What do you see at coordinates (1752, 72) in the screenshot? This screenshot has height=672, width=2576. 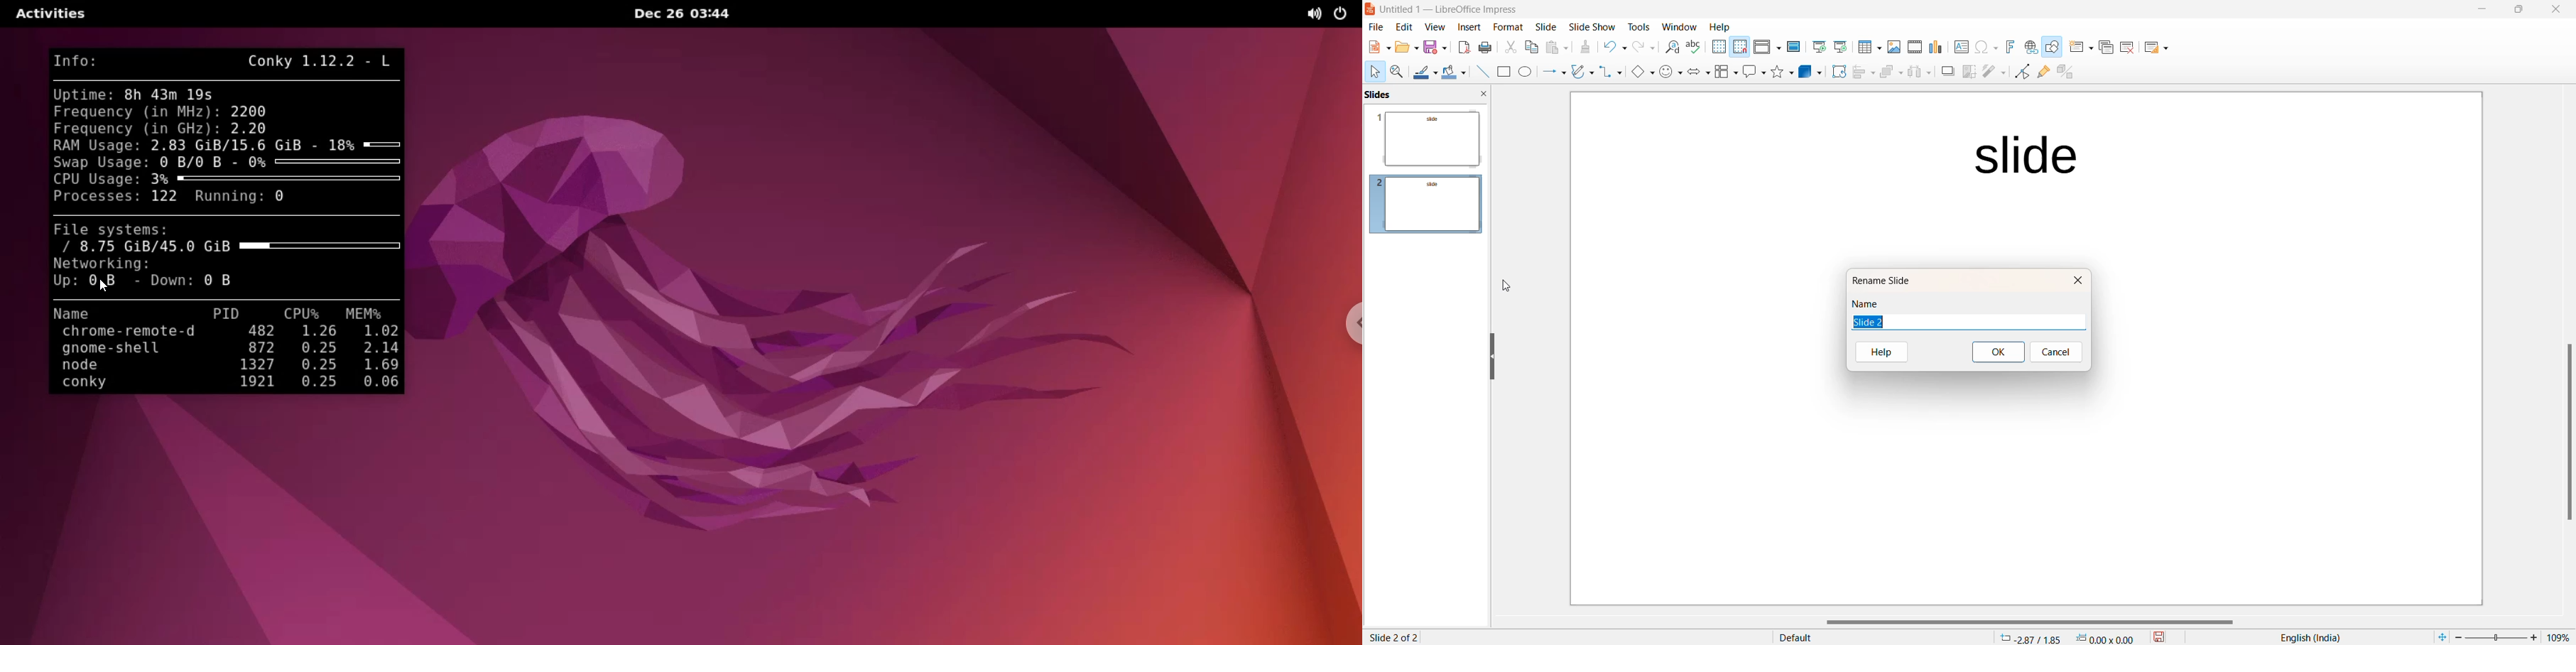 I see `Call out shapes` at bounding box center [1752, 72].